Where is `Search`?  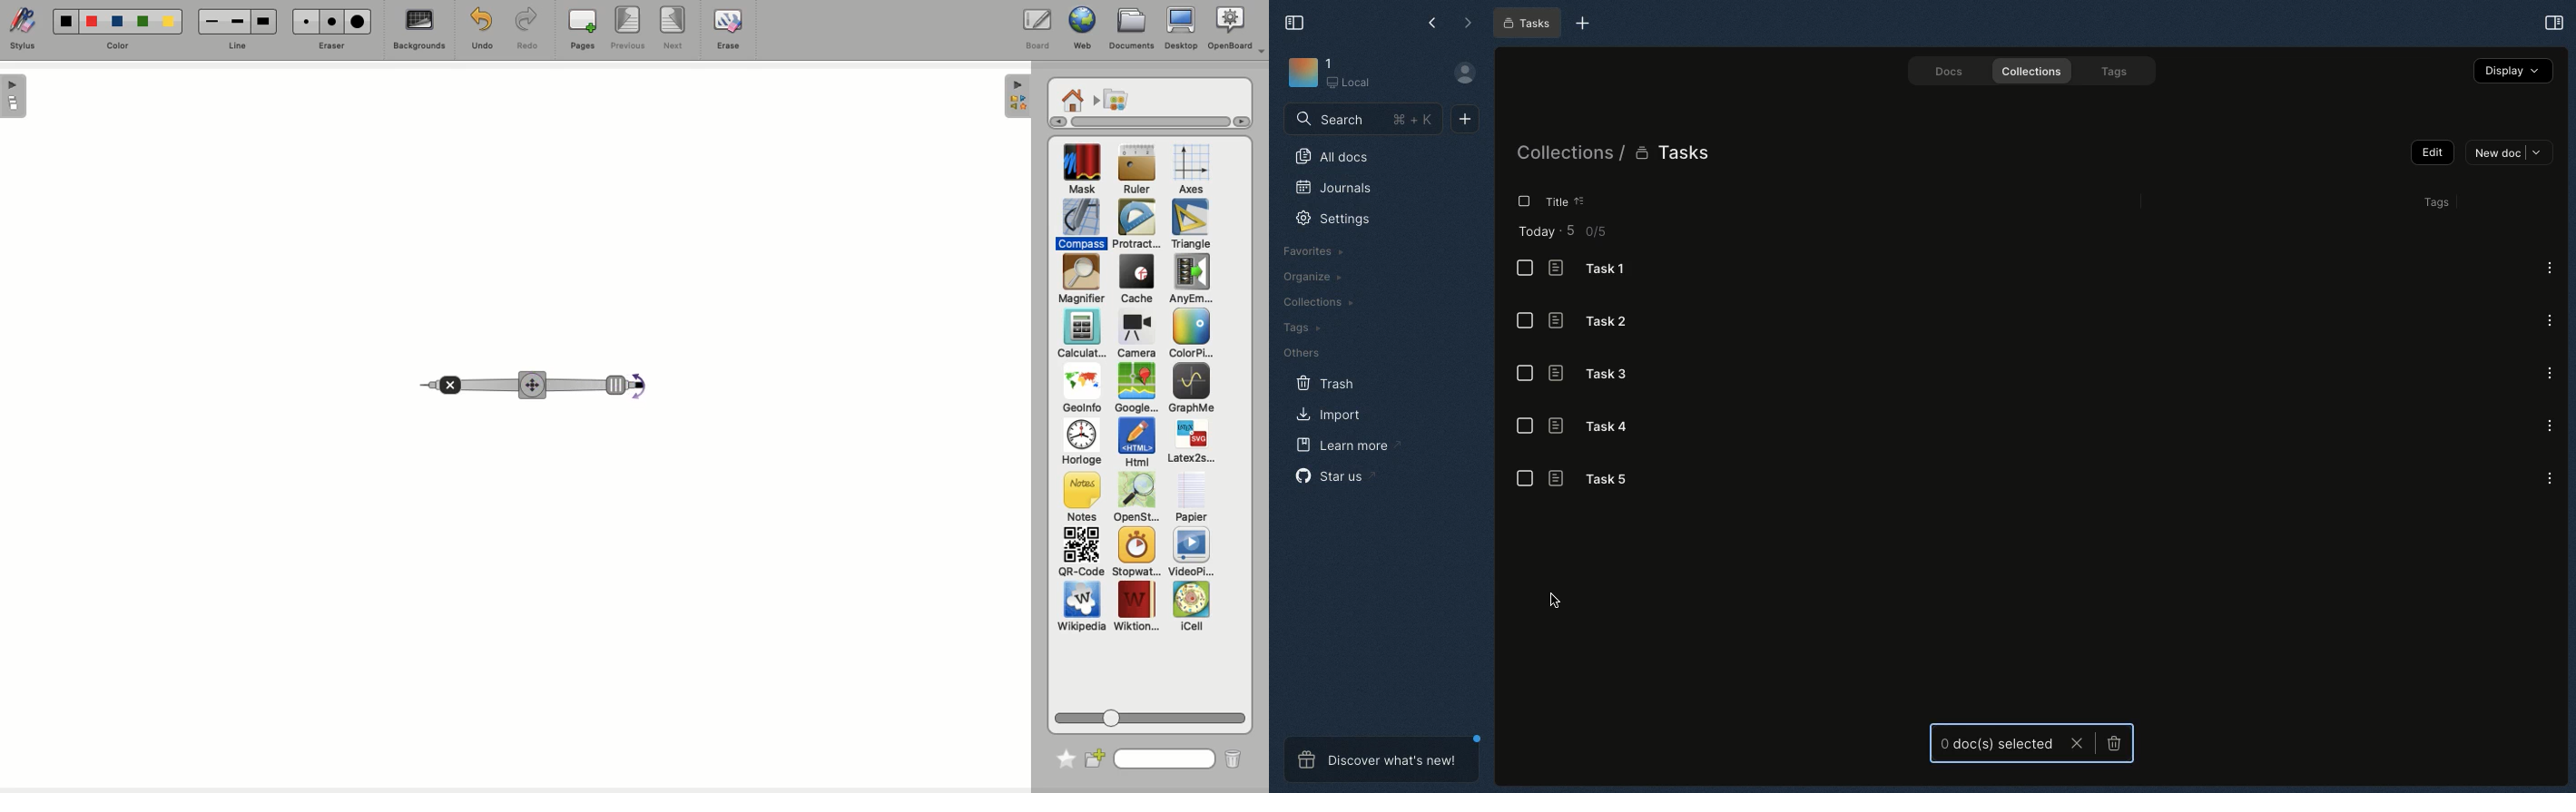 Search is located at coordinates (1363, 118).